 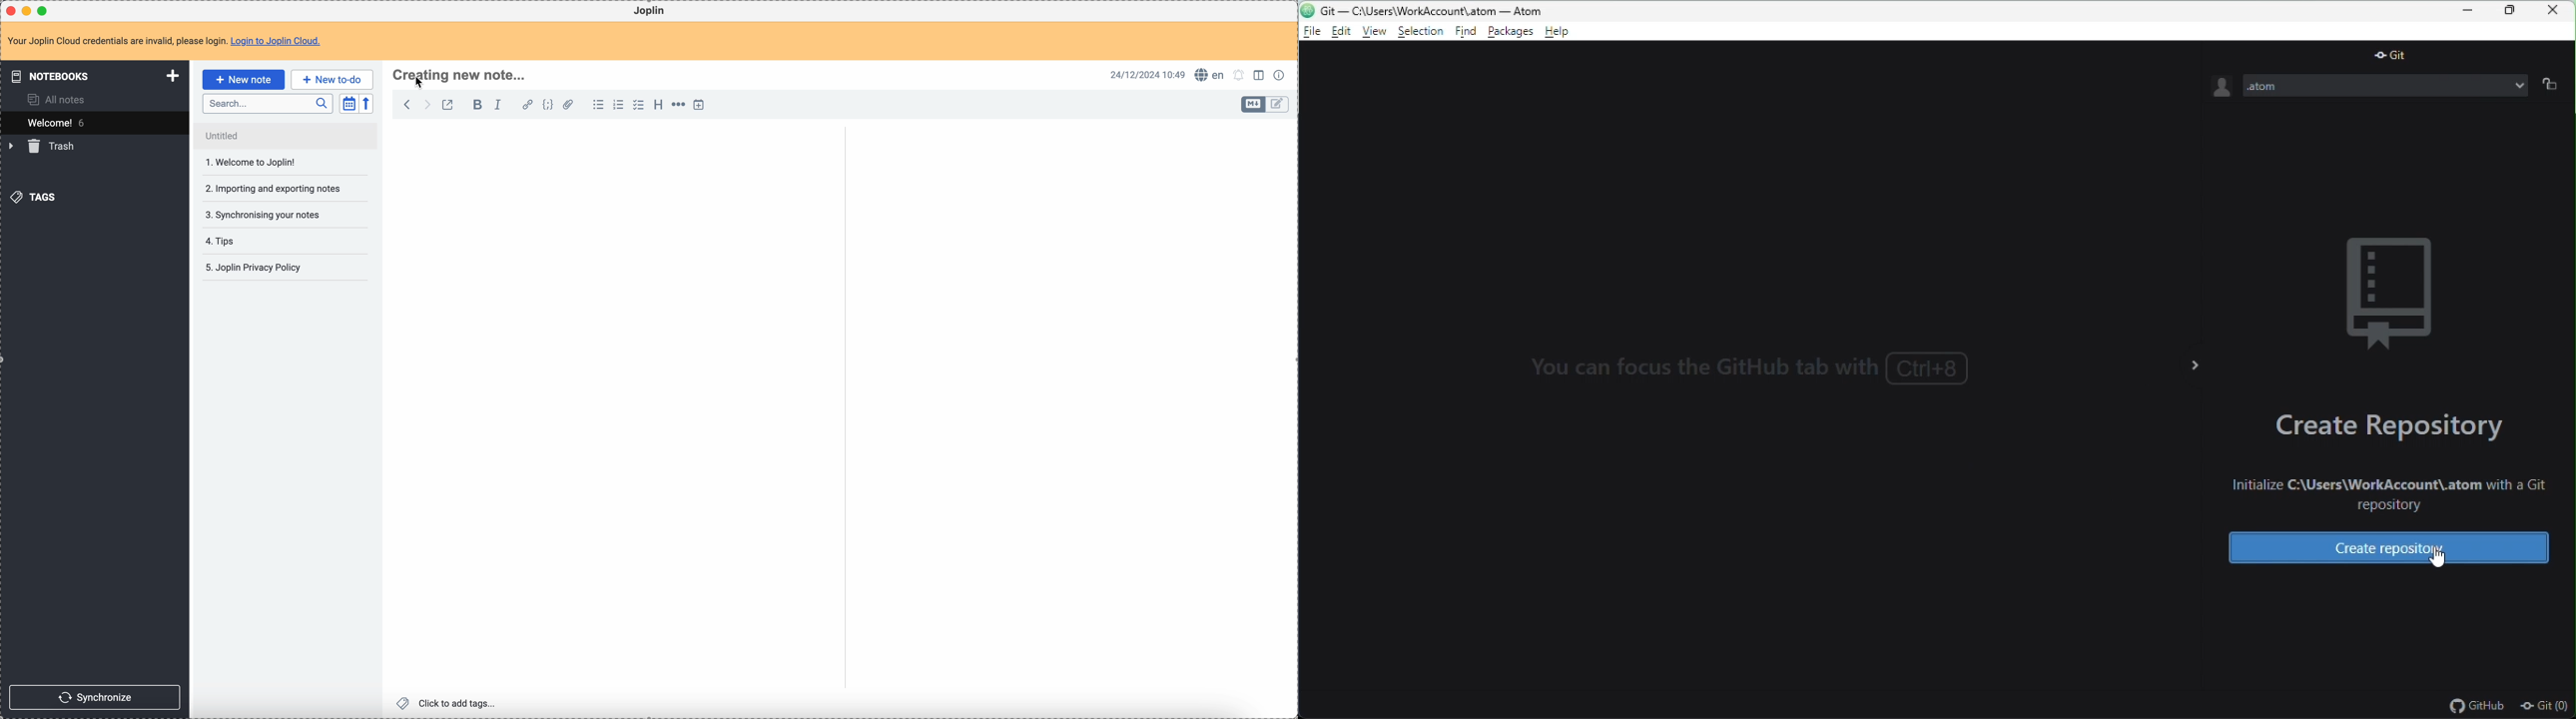 I want to click on italic, so click(x=499, y=105).